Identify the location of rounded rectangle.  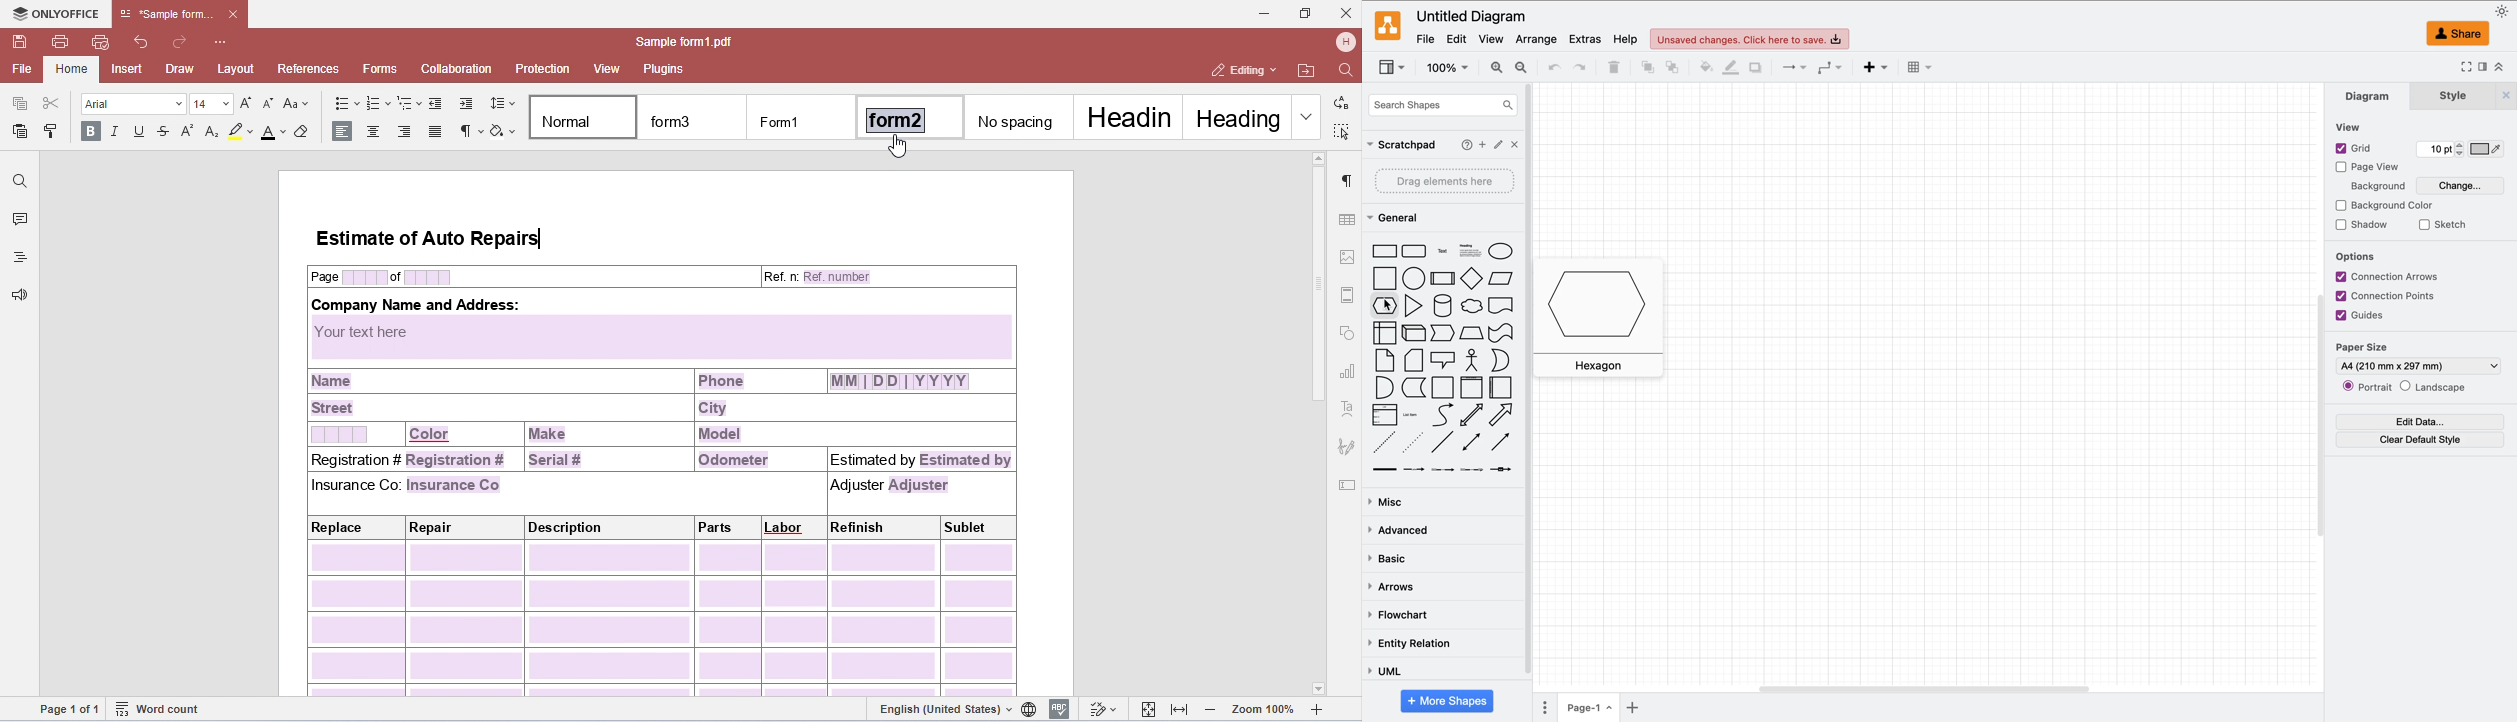
(1414, 251).